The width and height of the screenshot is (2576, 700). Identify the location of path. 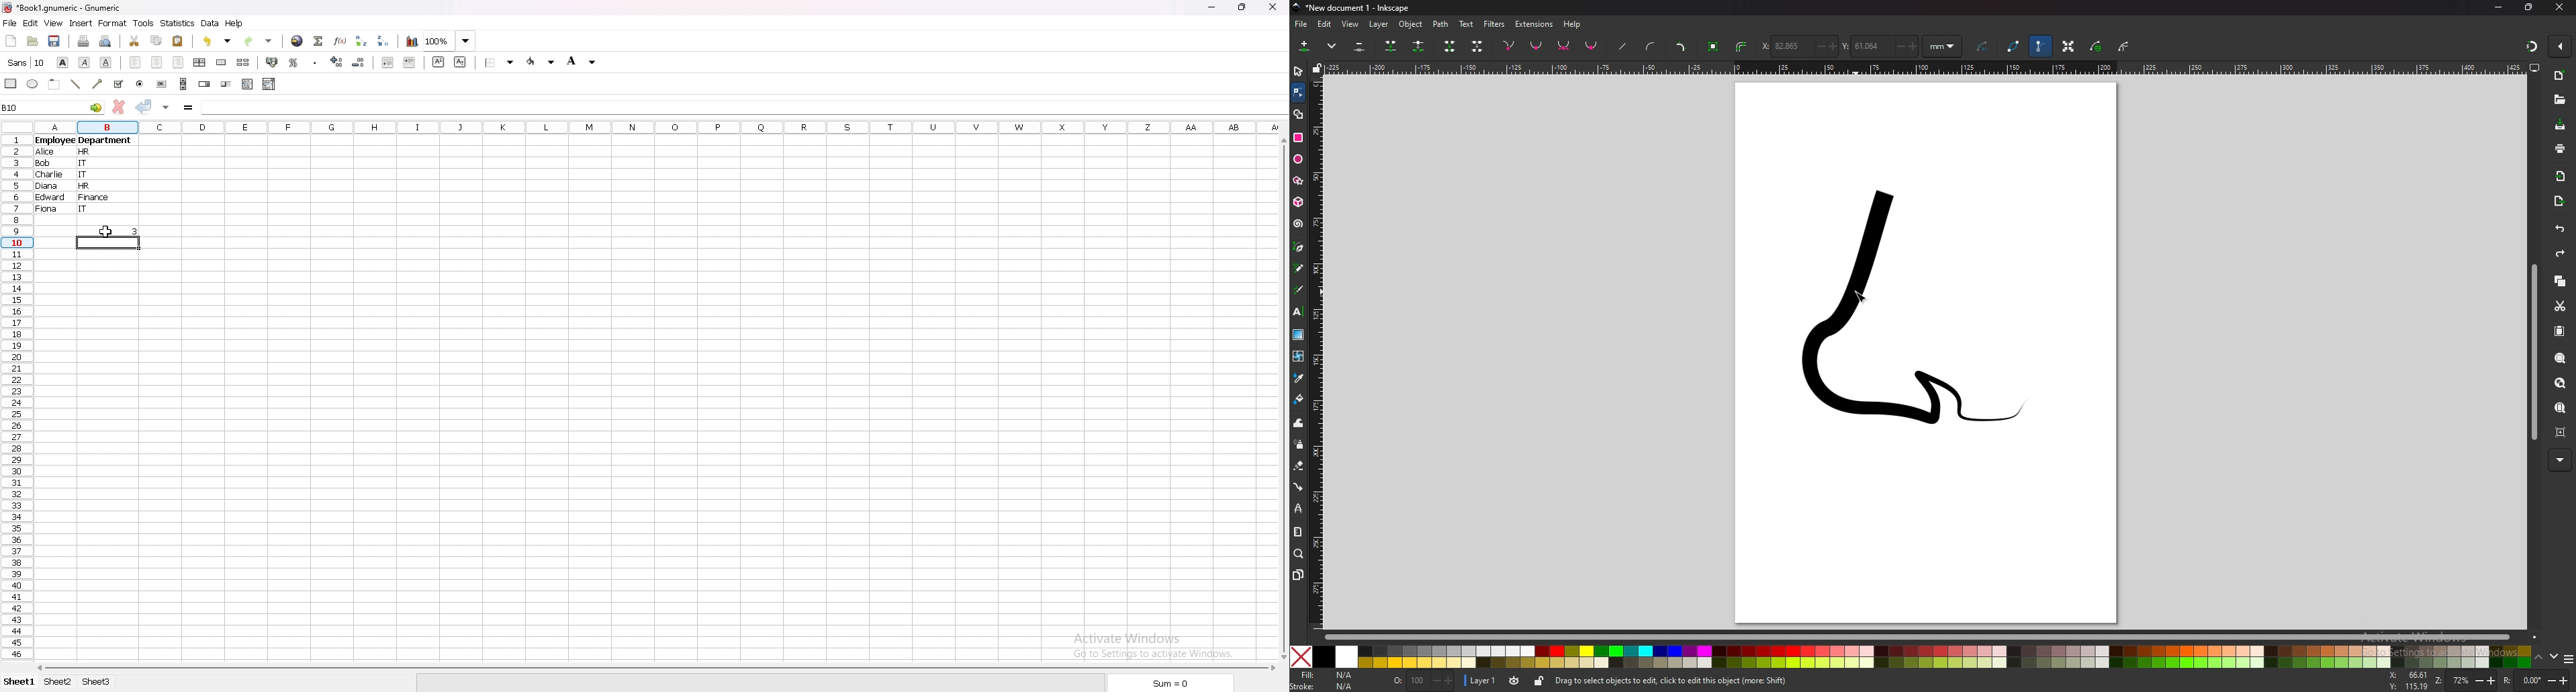
(1441, 23).